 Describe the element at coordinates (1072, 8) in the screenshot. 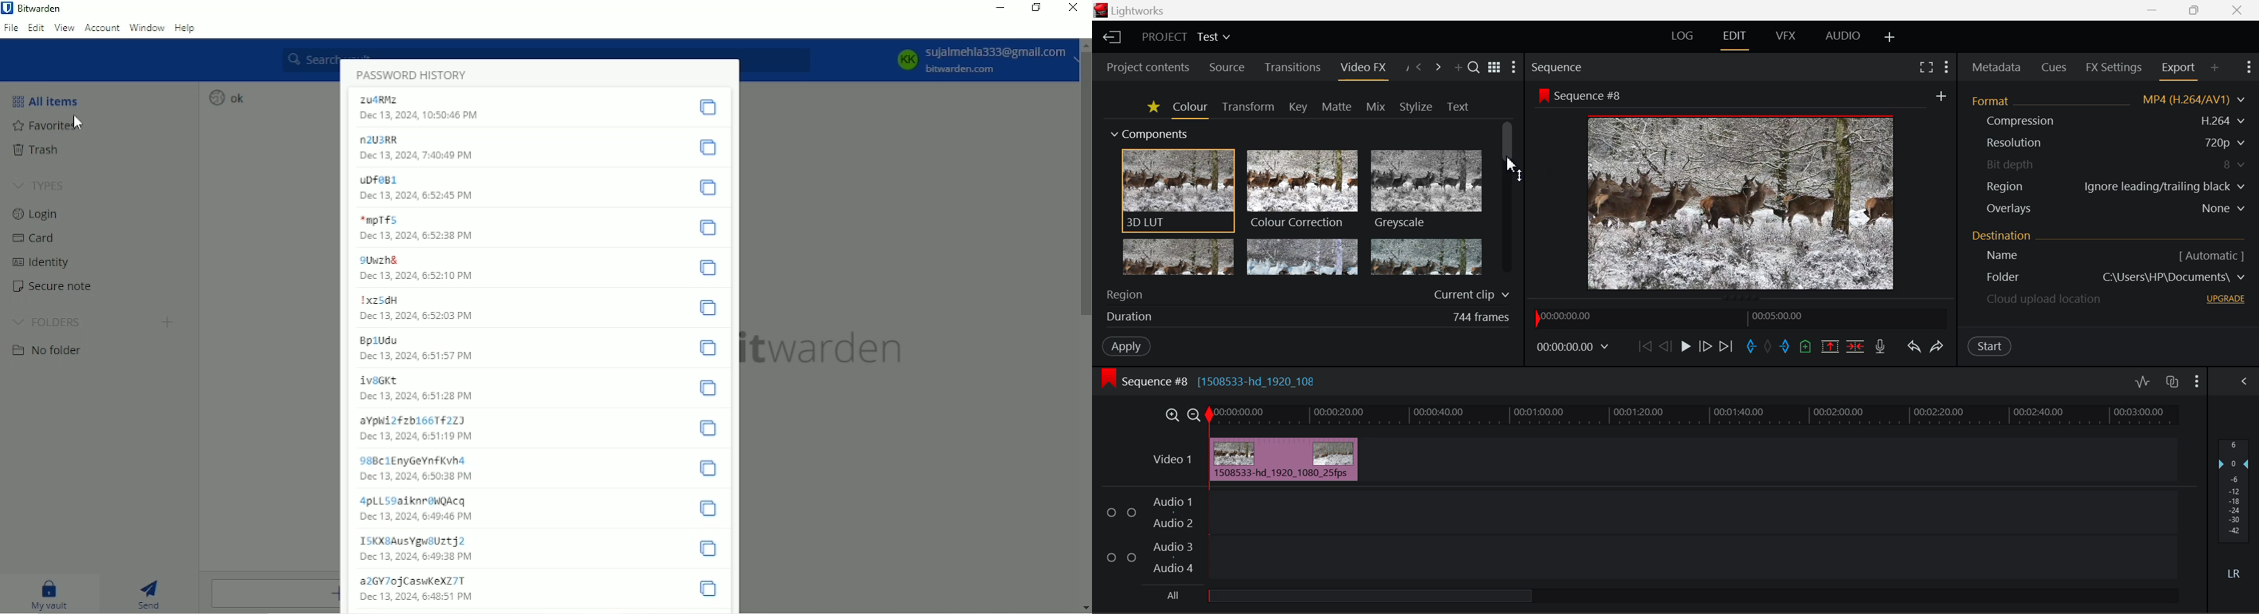

I see `Close` at that location.